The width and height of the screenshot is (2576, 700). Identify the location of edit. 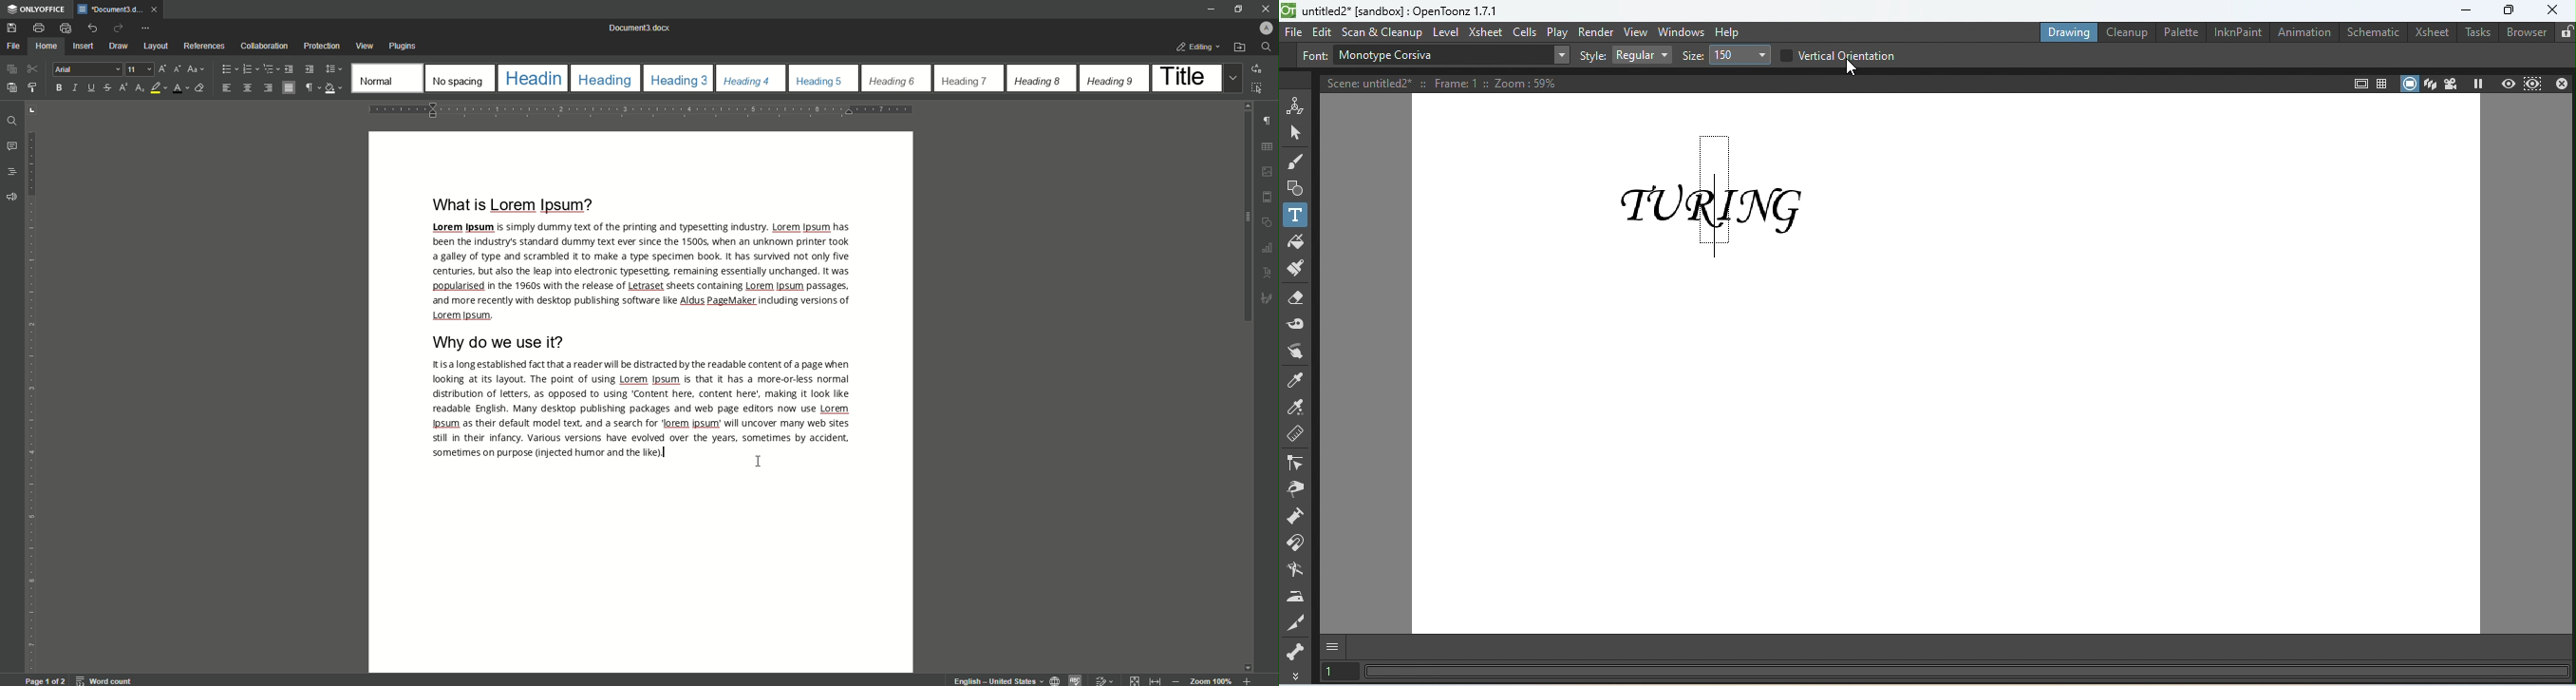
(1104, 680).